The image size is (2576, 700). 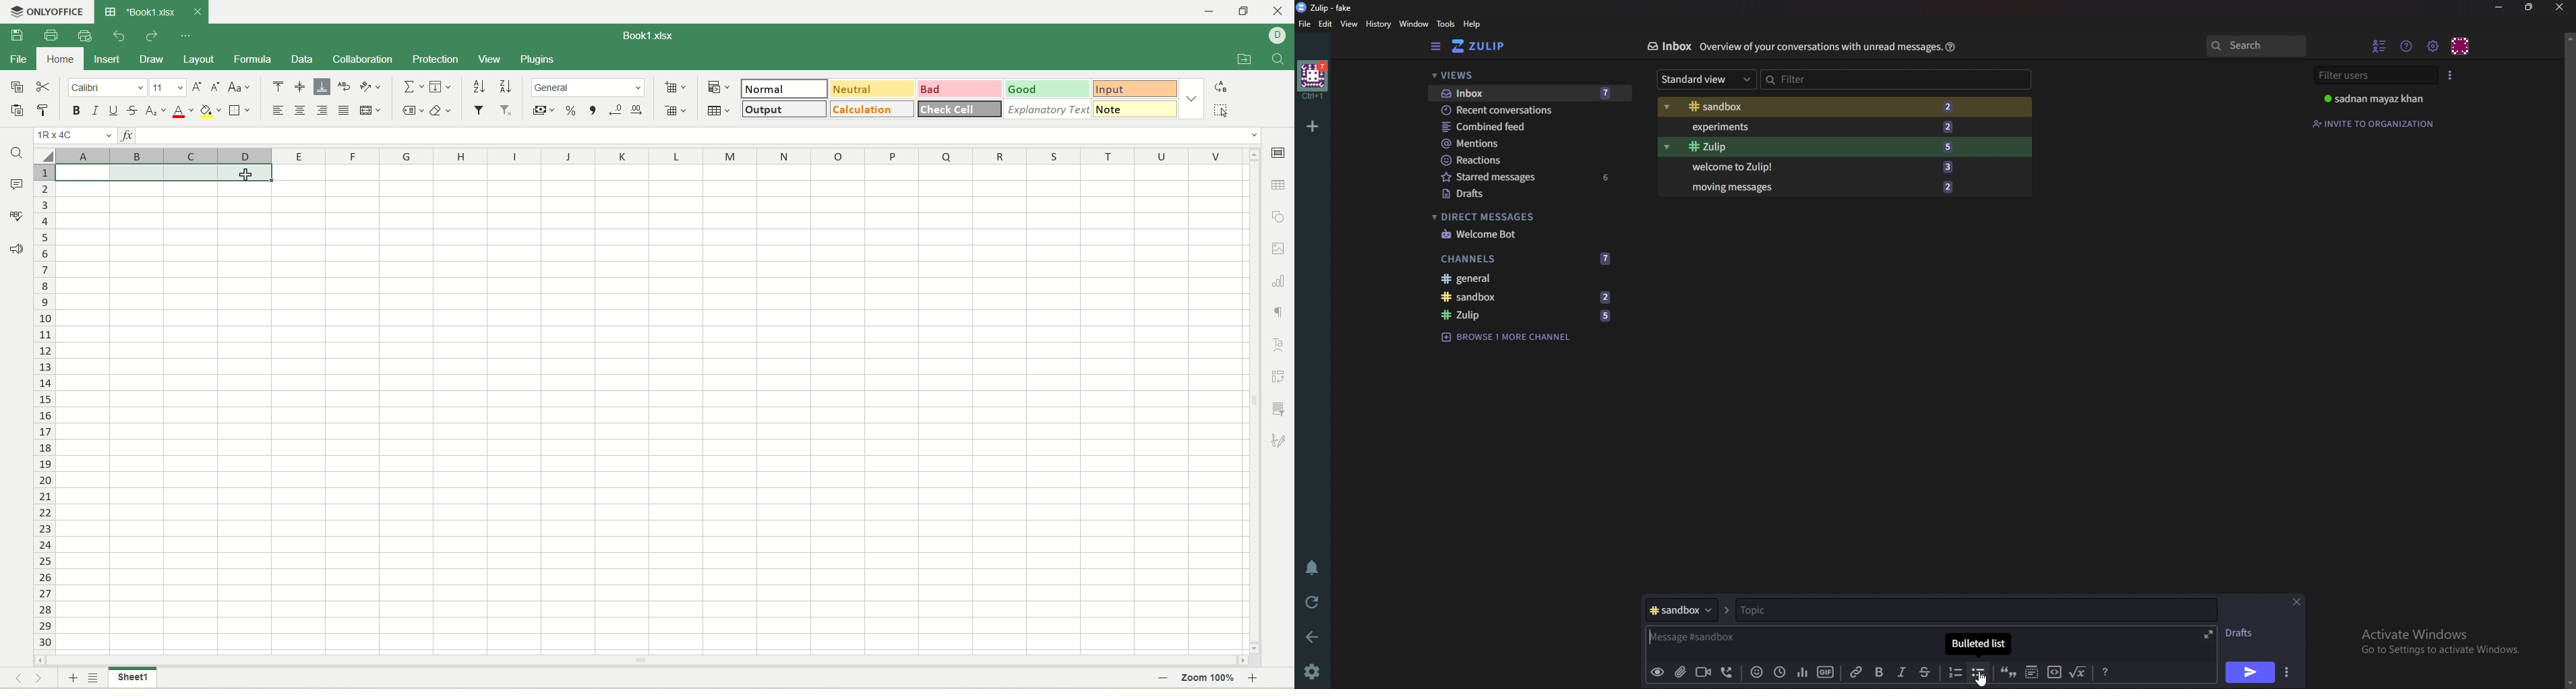 I want to click on Global time, so click(x=1779, y=672).